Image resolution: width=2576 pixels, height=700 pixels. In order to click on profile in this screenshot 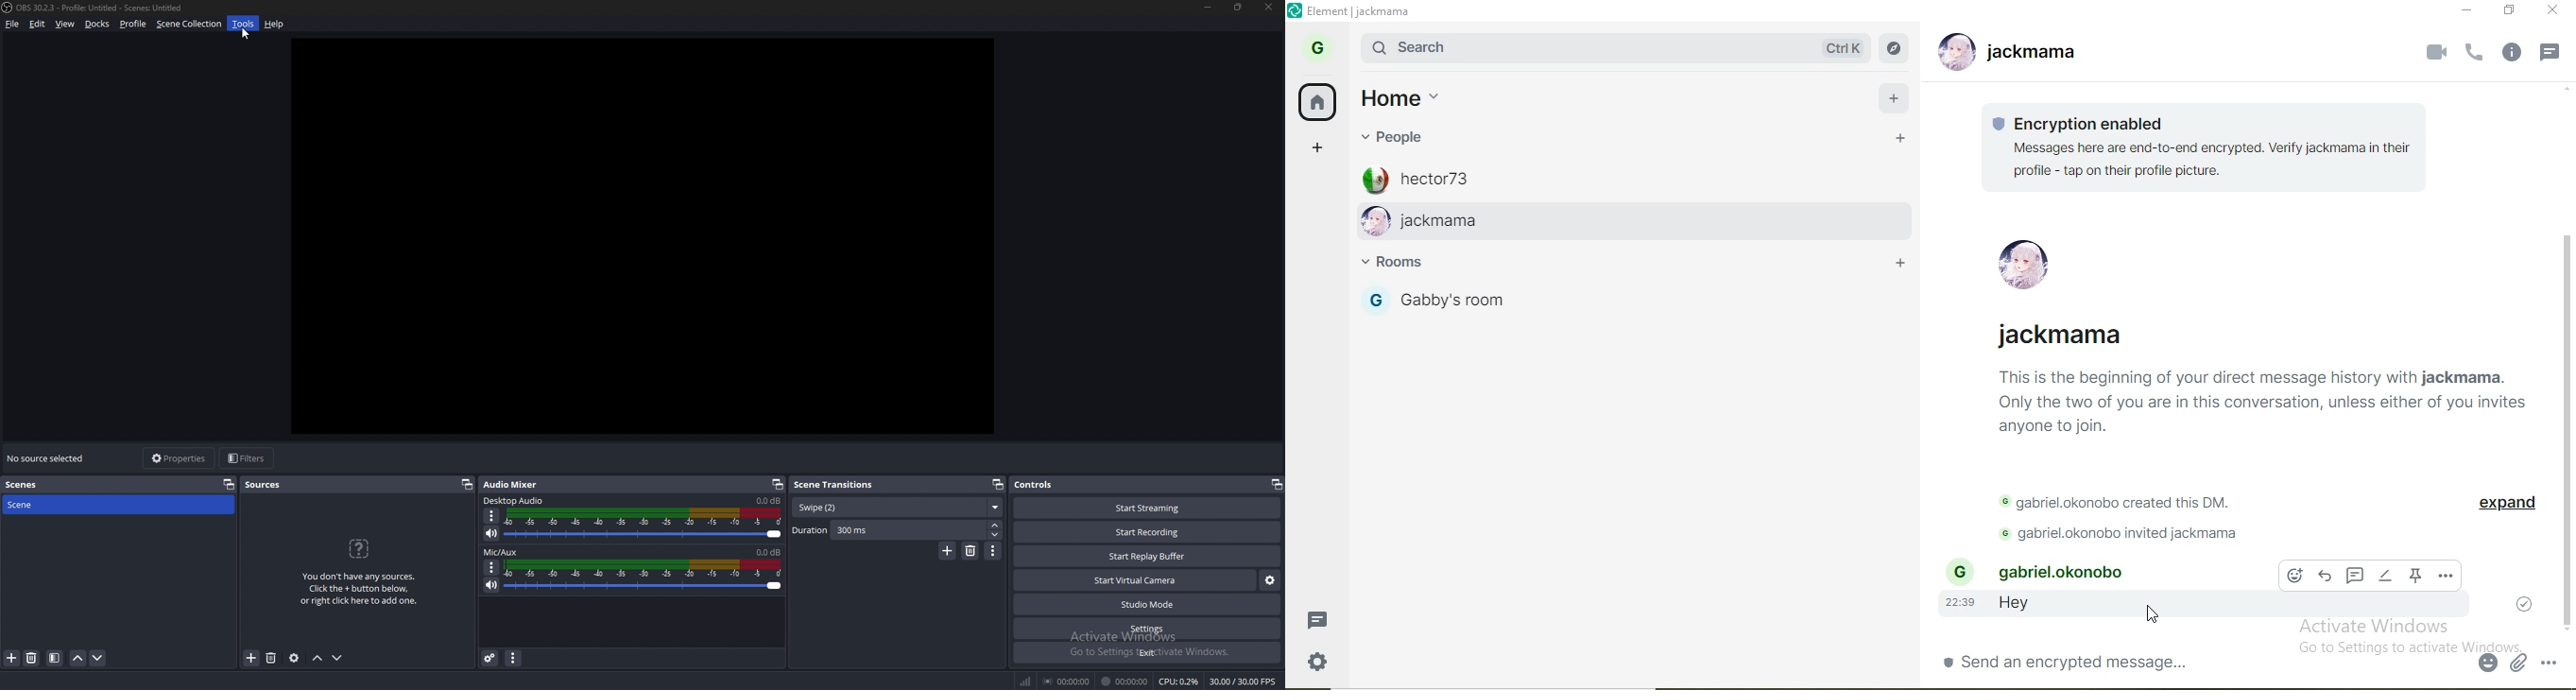, I will do `click(1375, 302)`.